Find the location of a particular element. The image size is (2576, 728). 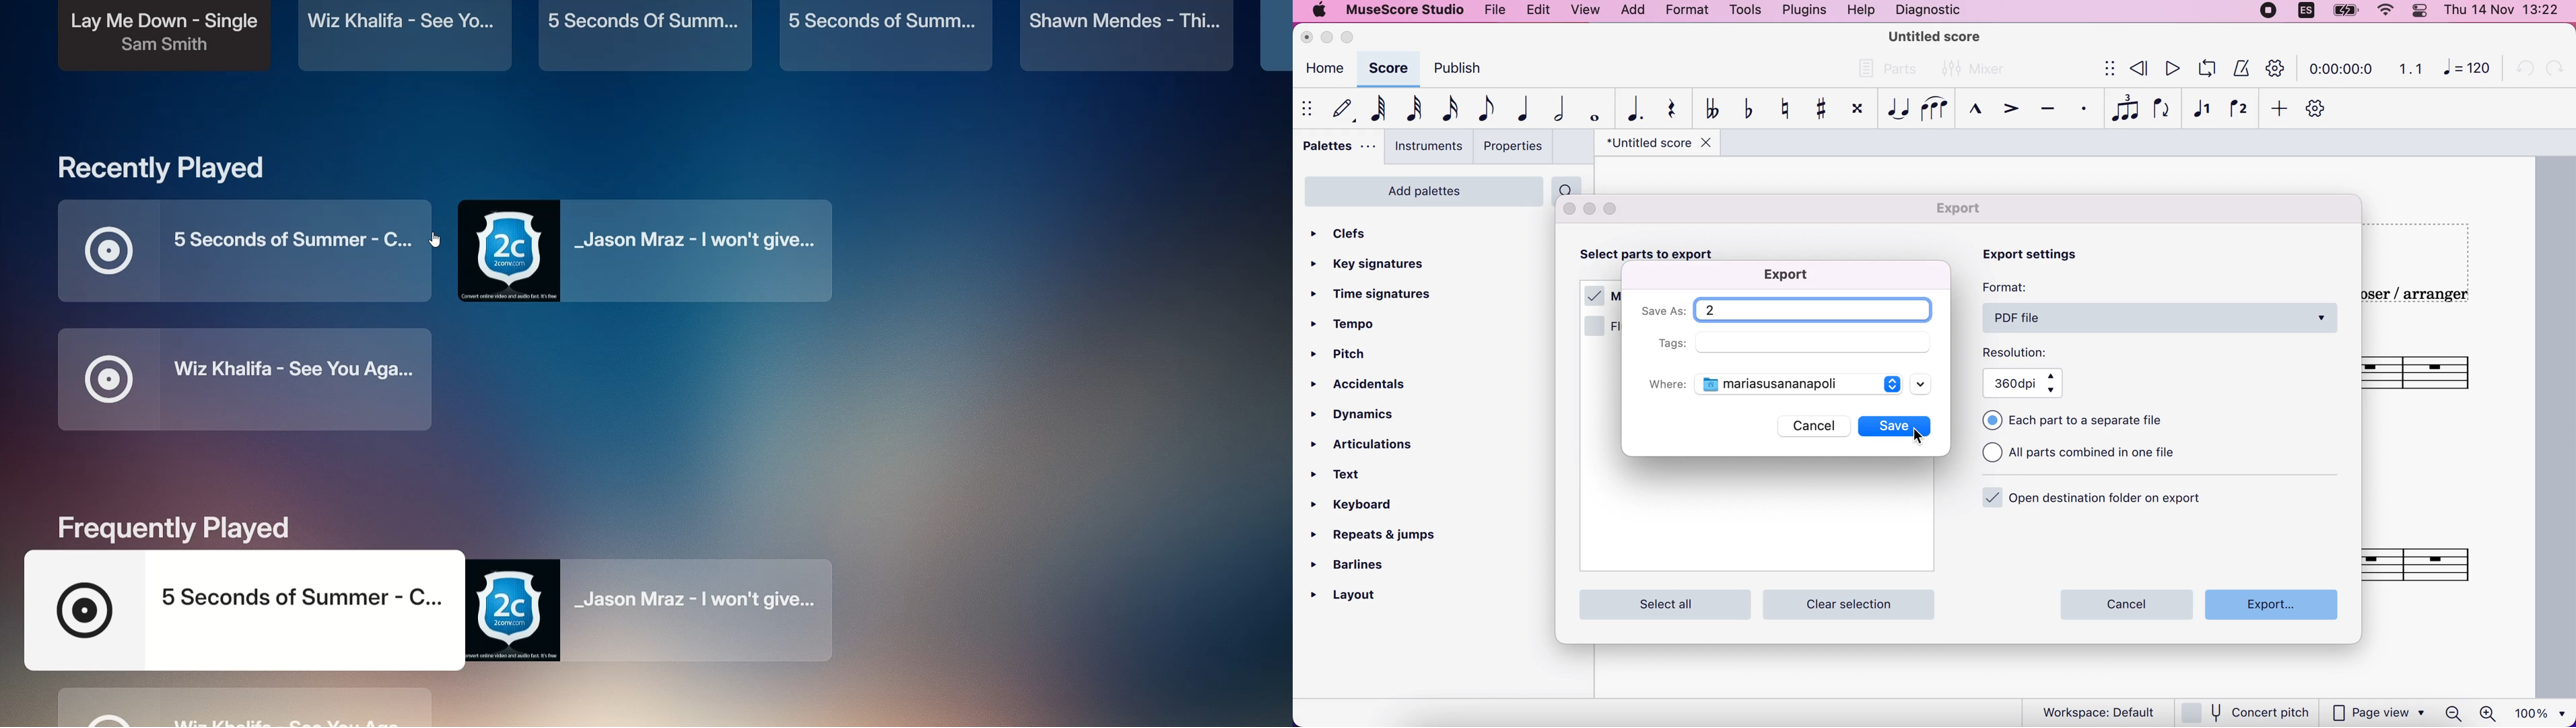

tools is located at coordinates (1741, 12).